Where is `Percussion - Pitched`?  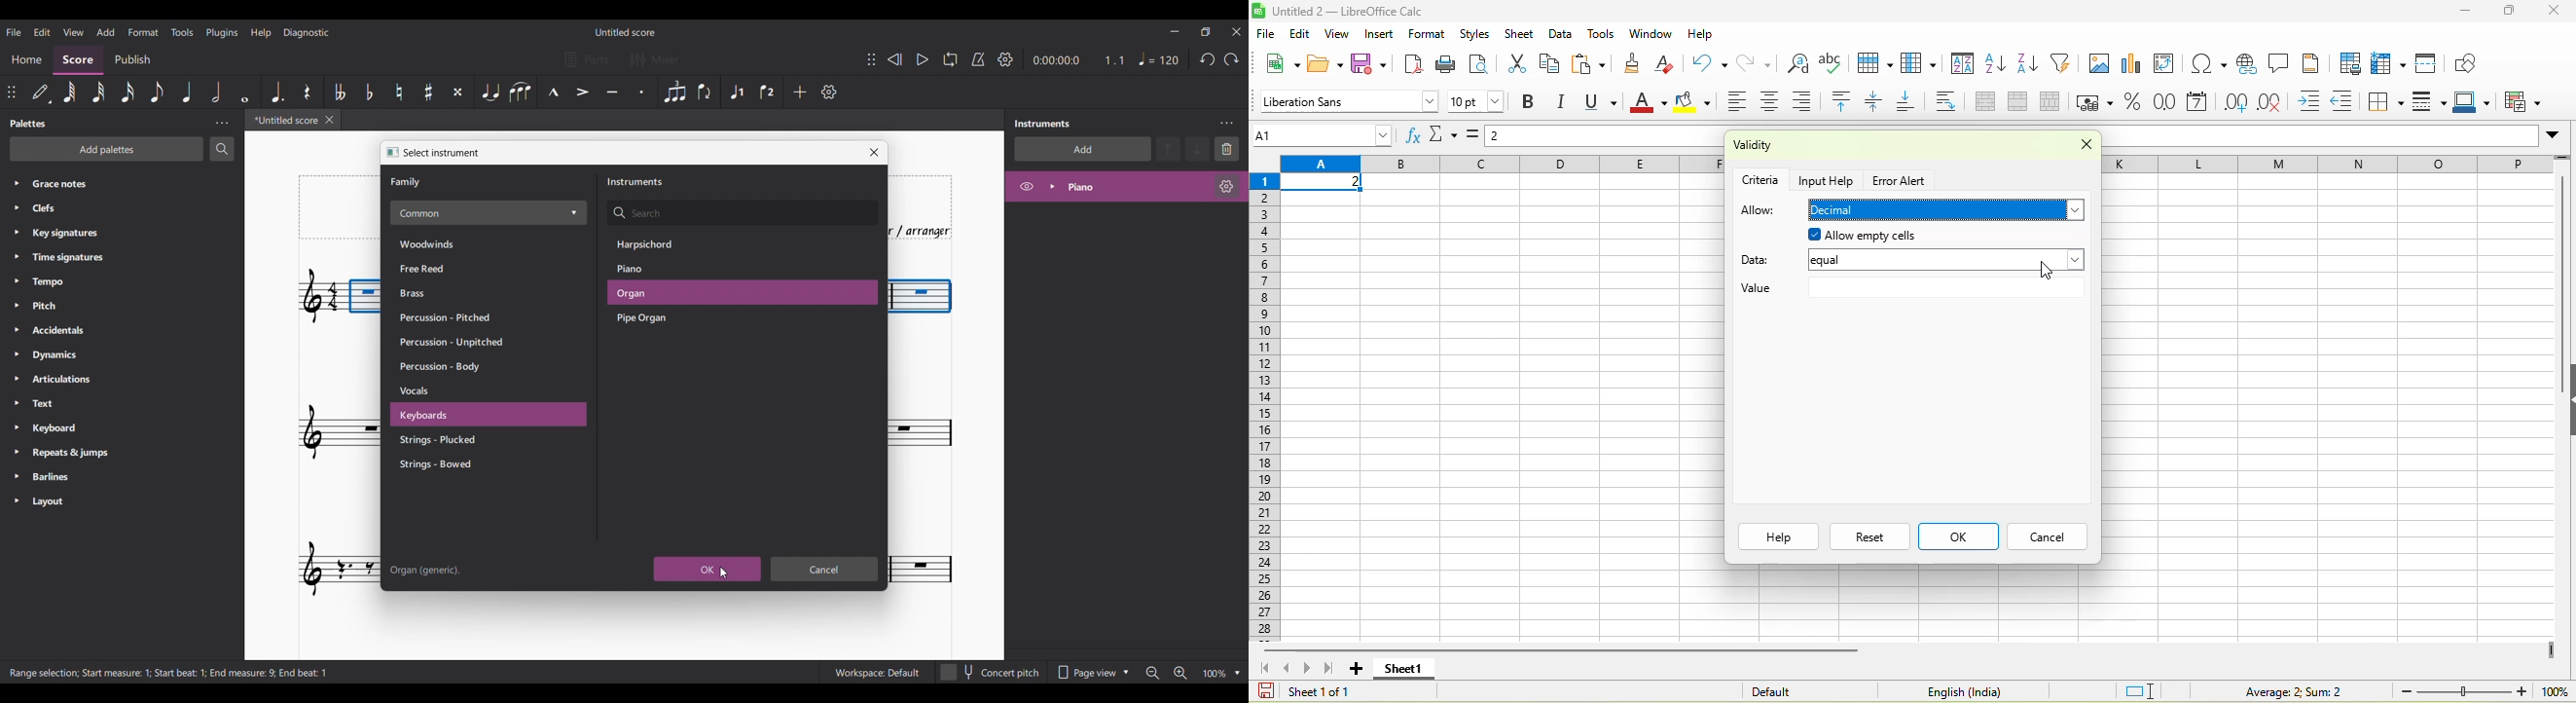 Percussion - Pitched is located at coordinates (449, 317).